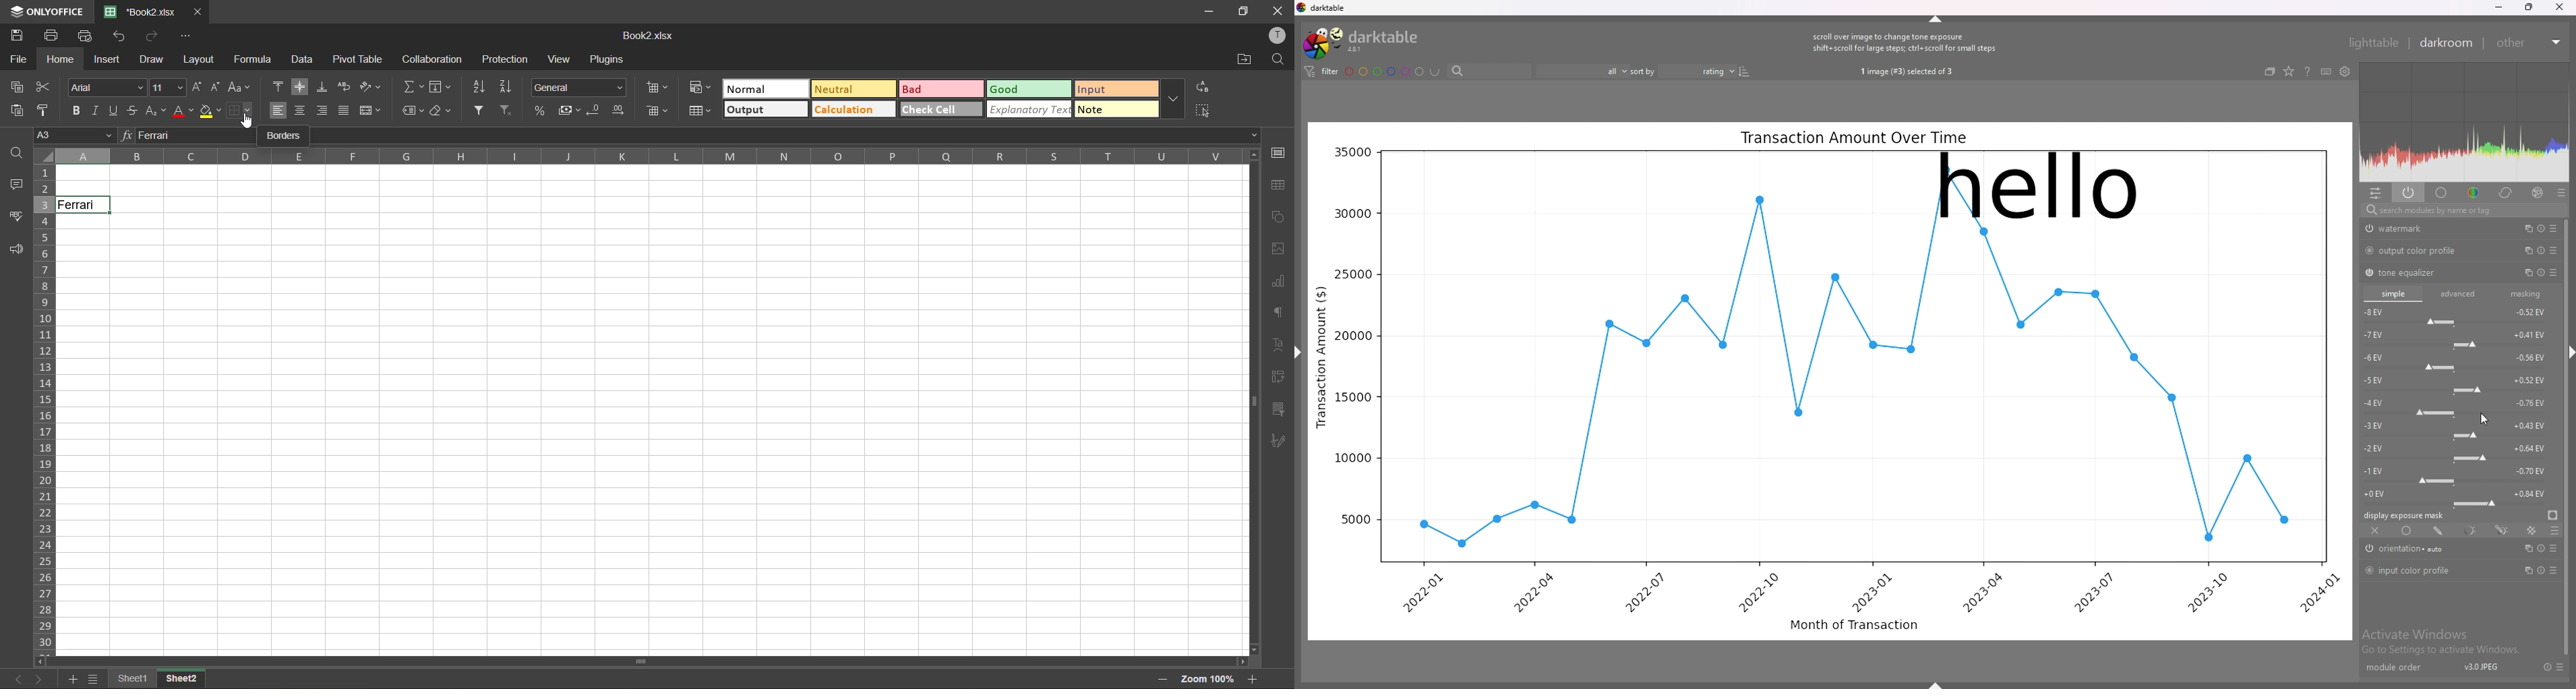 The height and width of the screenshot is (700, 2576). Describe the element at coordinates (853, 88) in the screenshot. I see `neutral` at that location.